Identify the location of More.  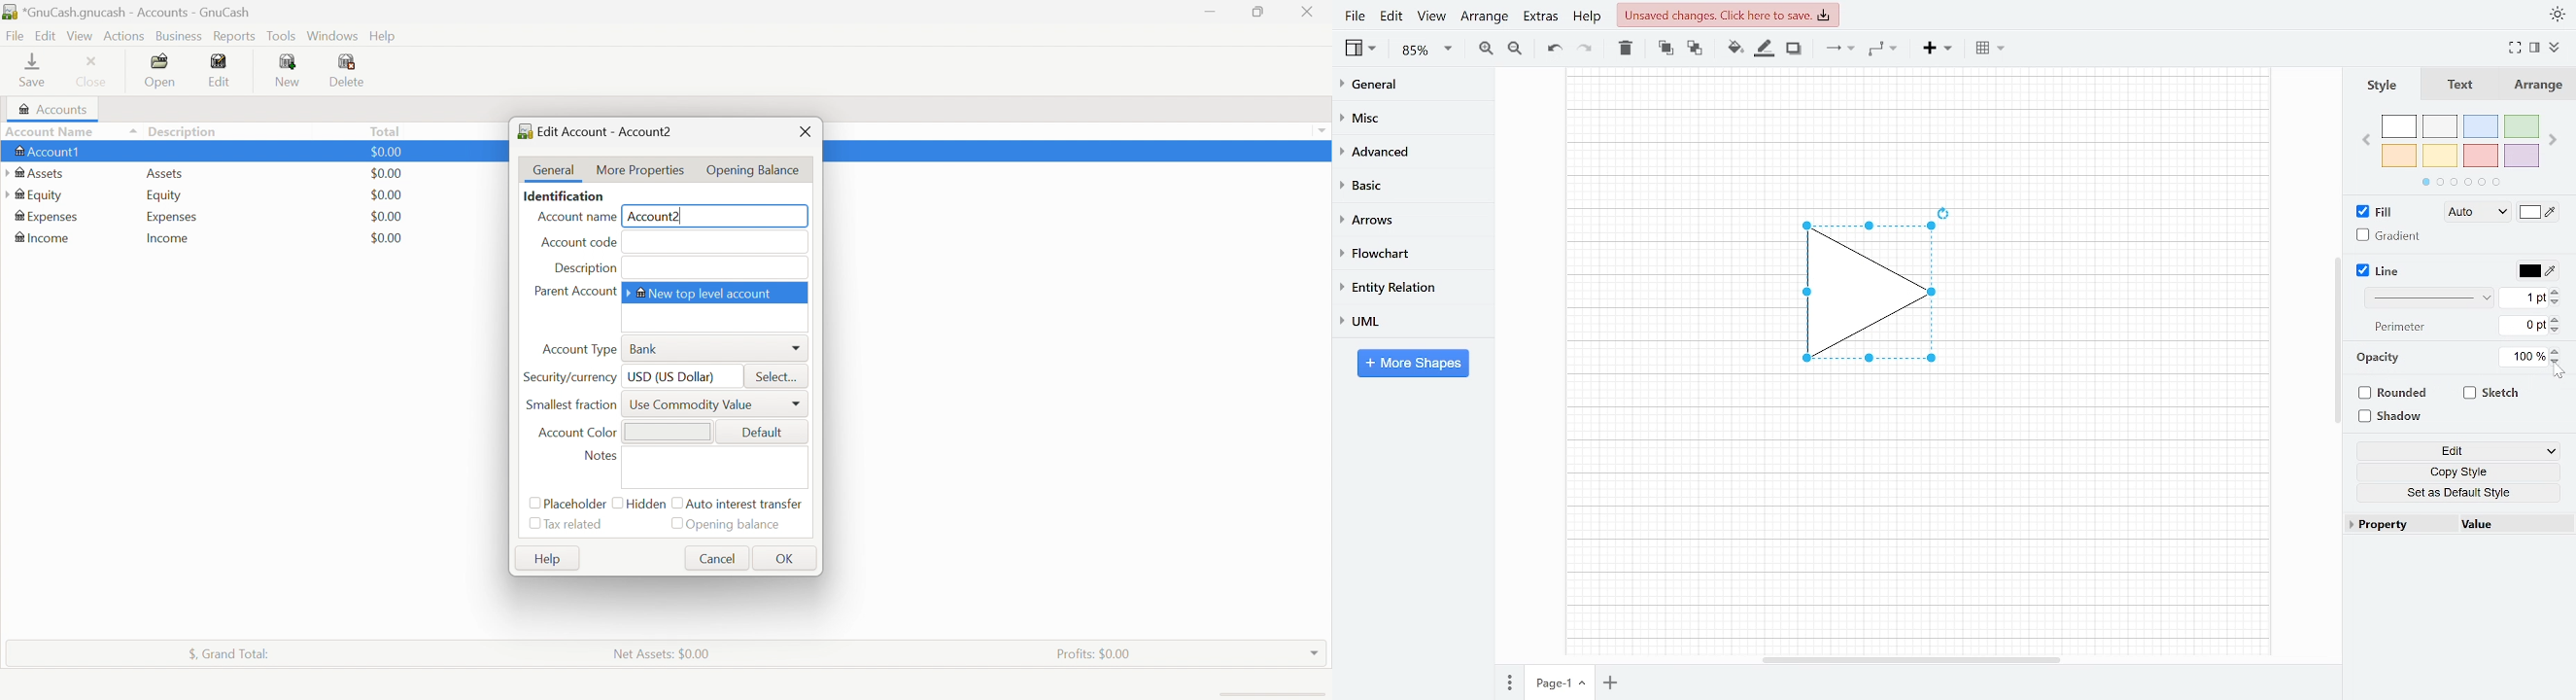
(798, 404).